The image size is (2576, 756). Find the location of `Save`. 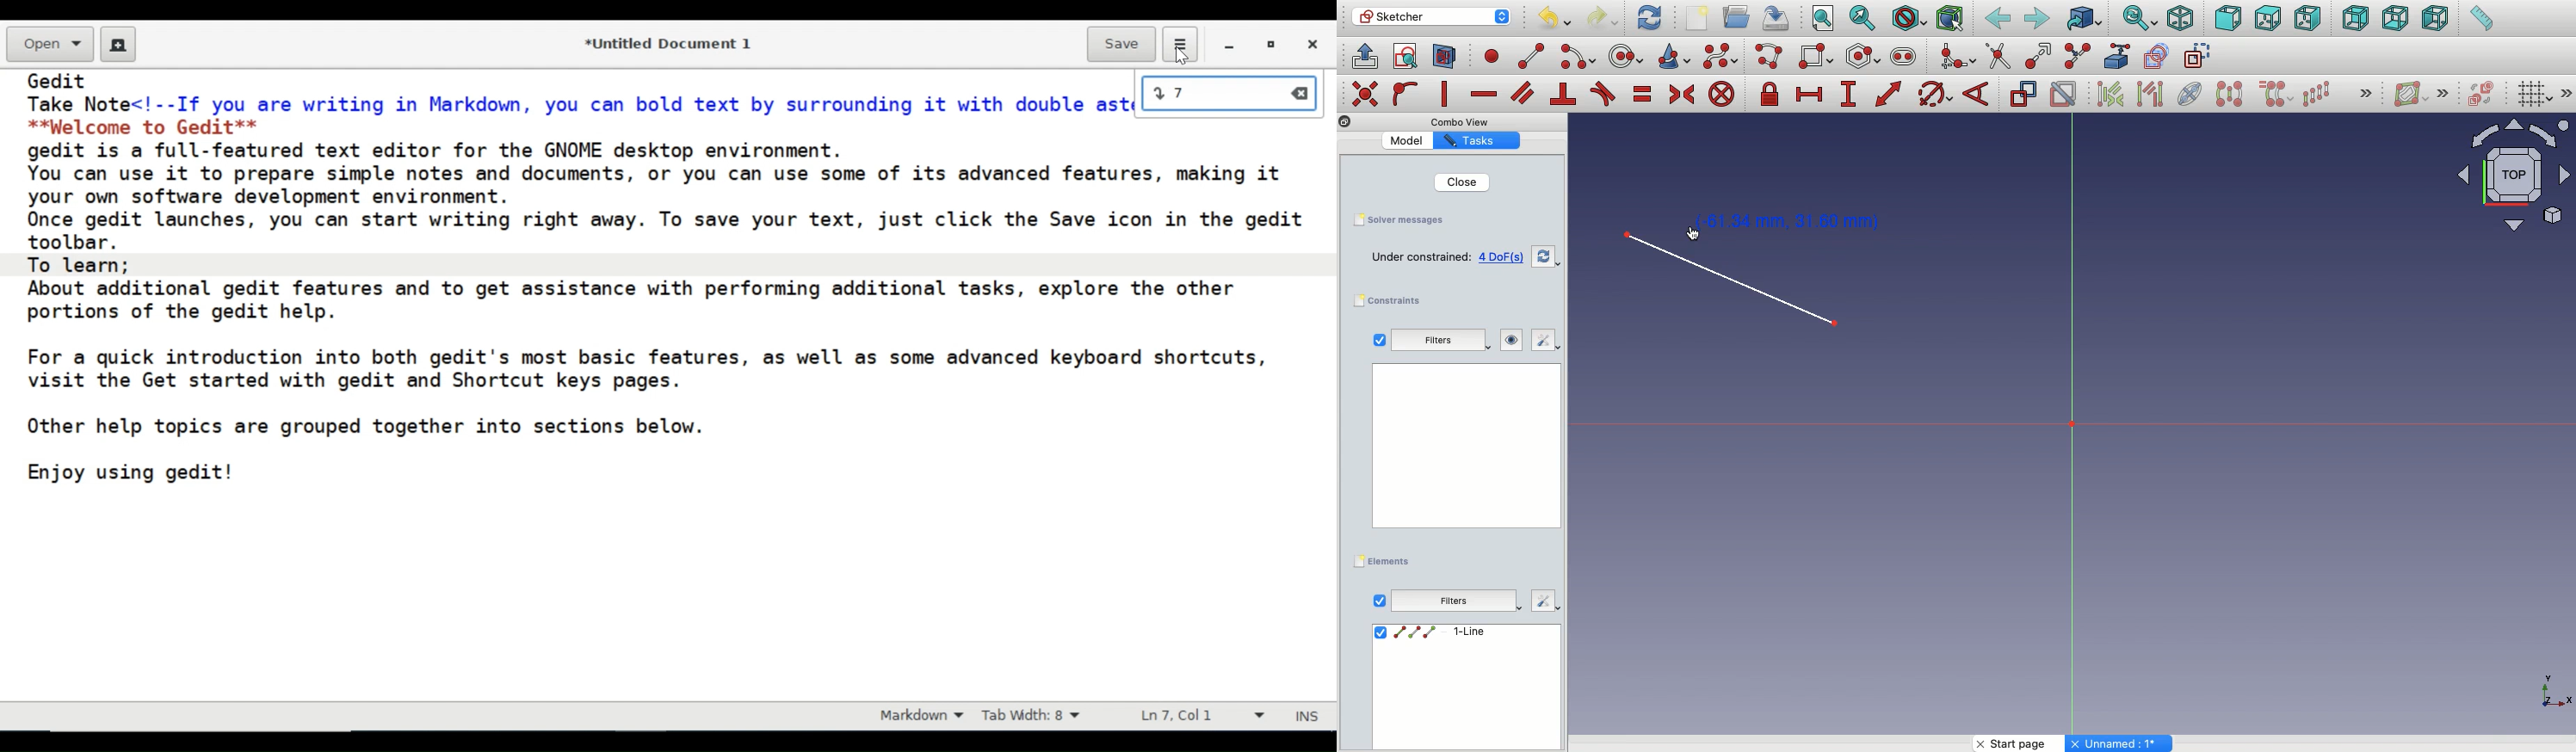

Save is located at coordinates (1408, 221).